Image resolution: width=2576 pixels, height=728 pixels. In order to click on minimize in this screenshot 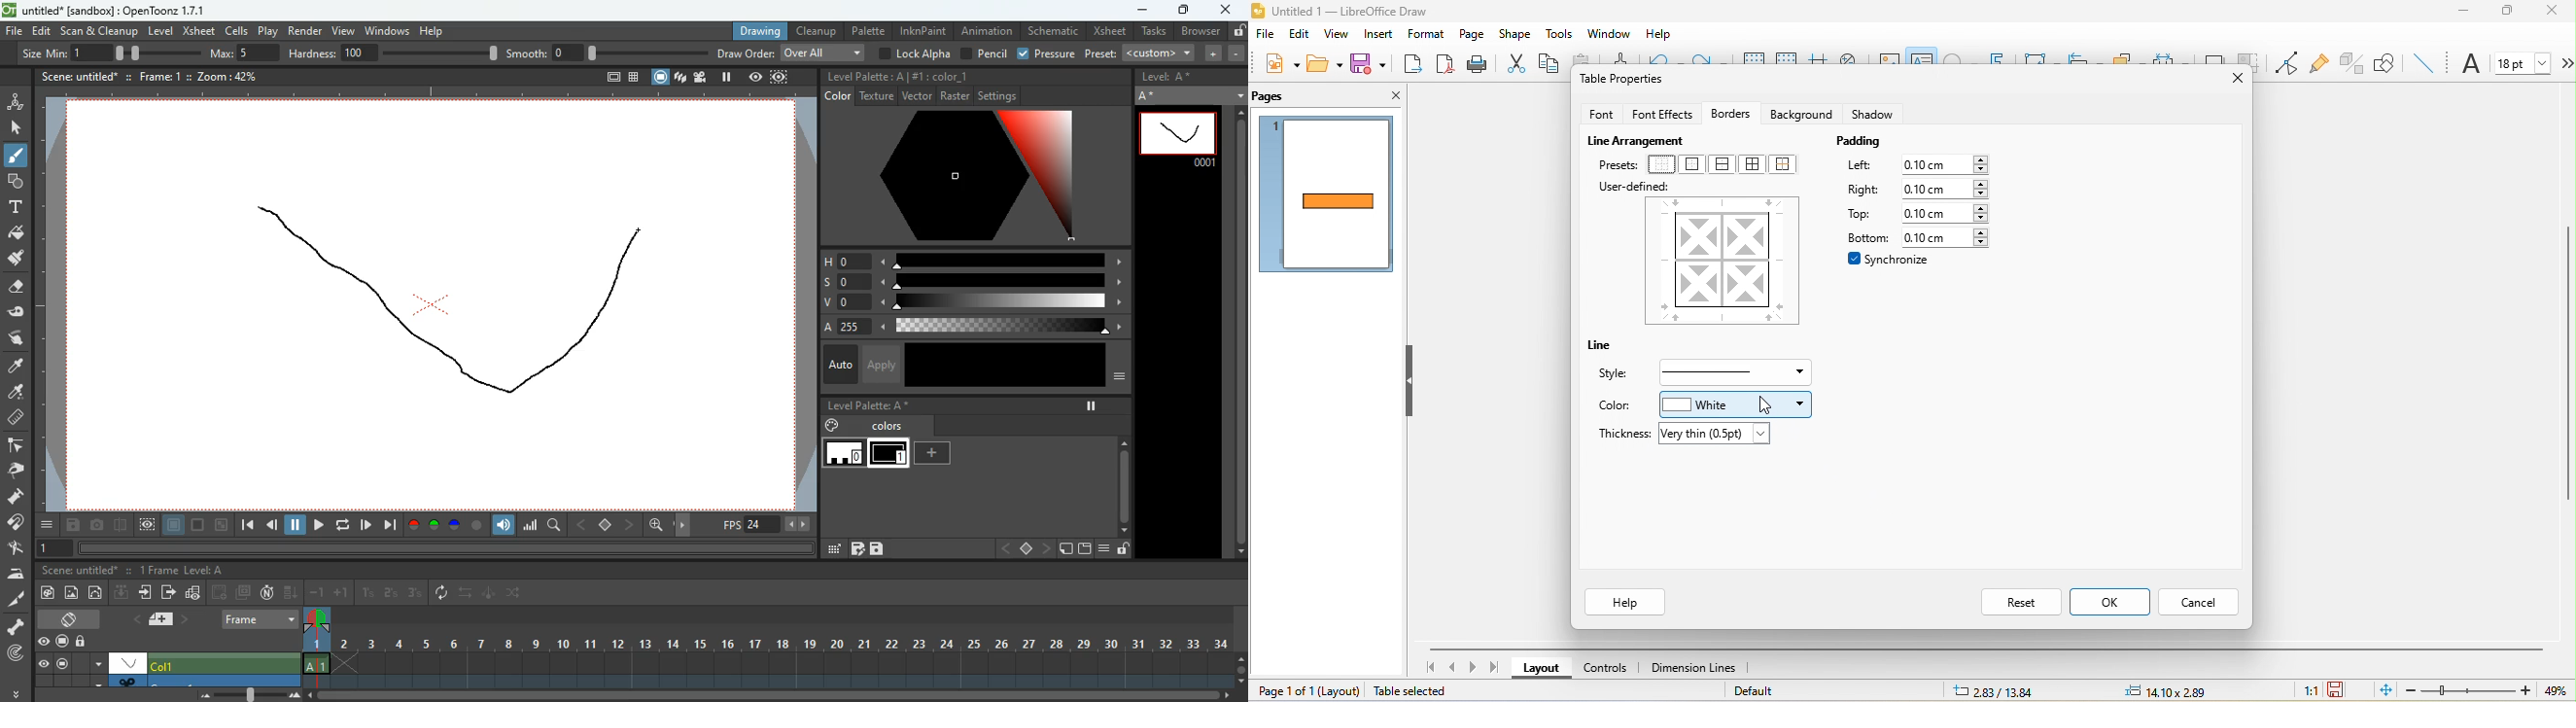, I will do `click(2466, 14)`.